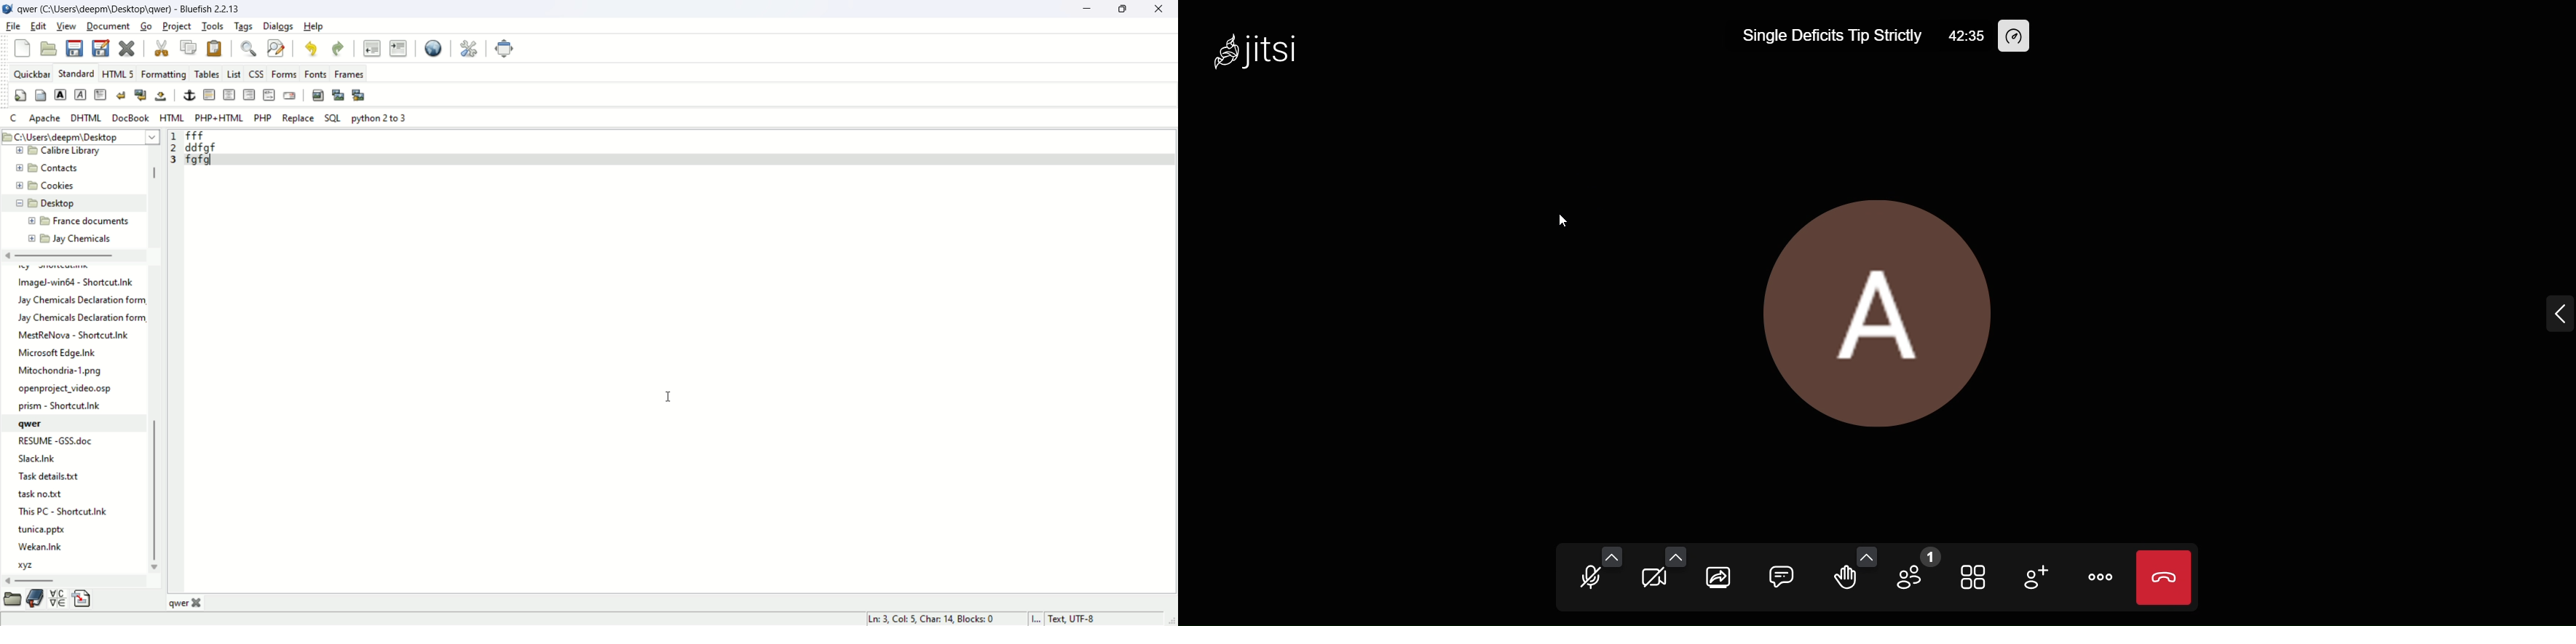 The width and height of the screenshot is (2576, 644). Describe the element at coordinates (85, 117) in the screenshot. I see `DHTML` at that location.